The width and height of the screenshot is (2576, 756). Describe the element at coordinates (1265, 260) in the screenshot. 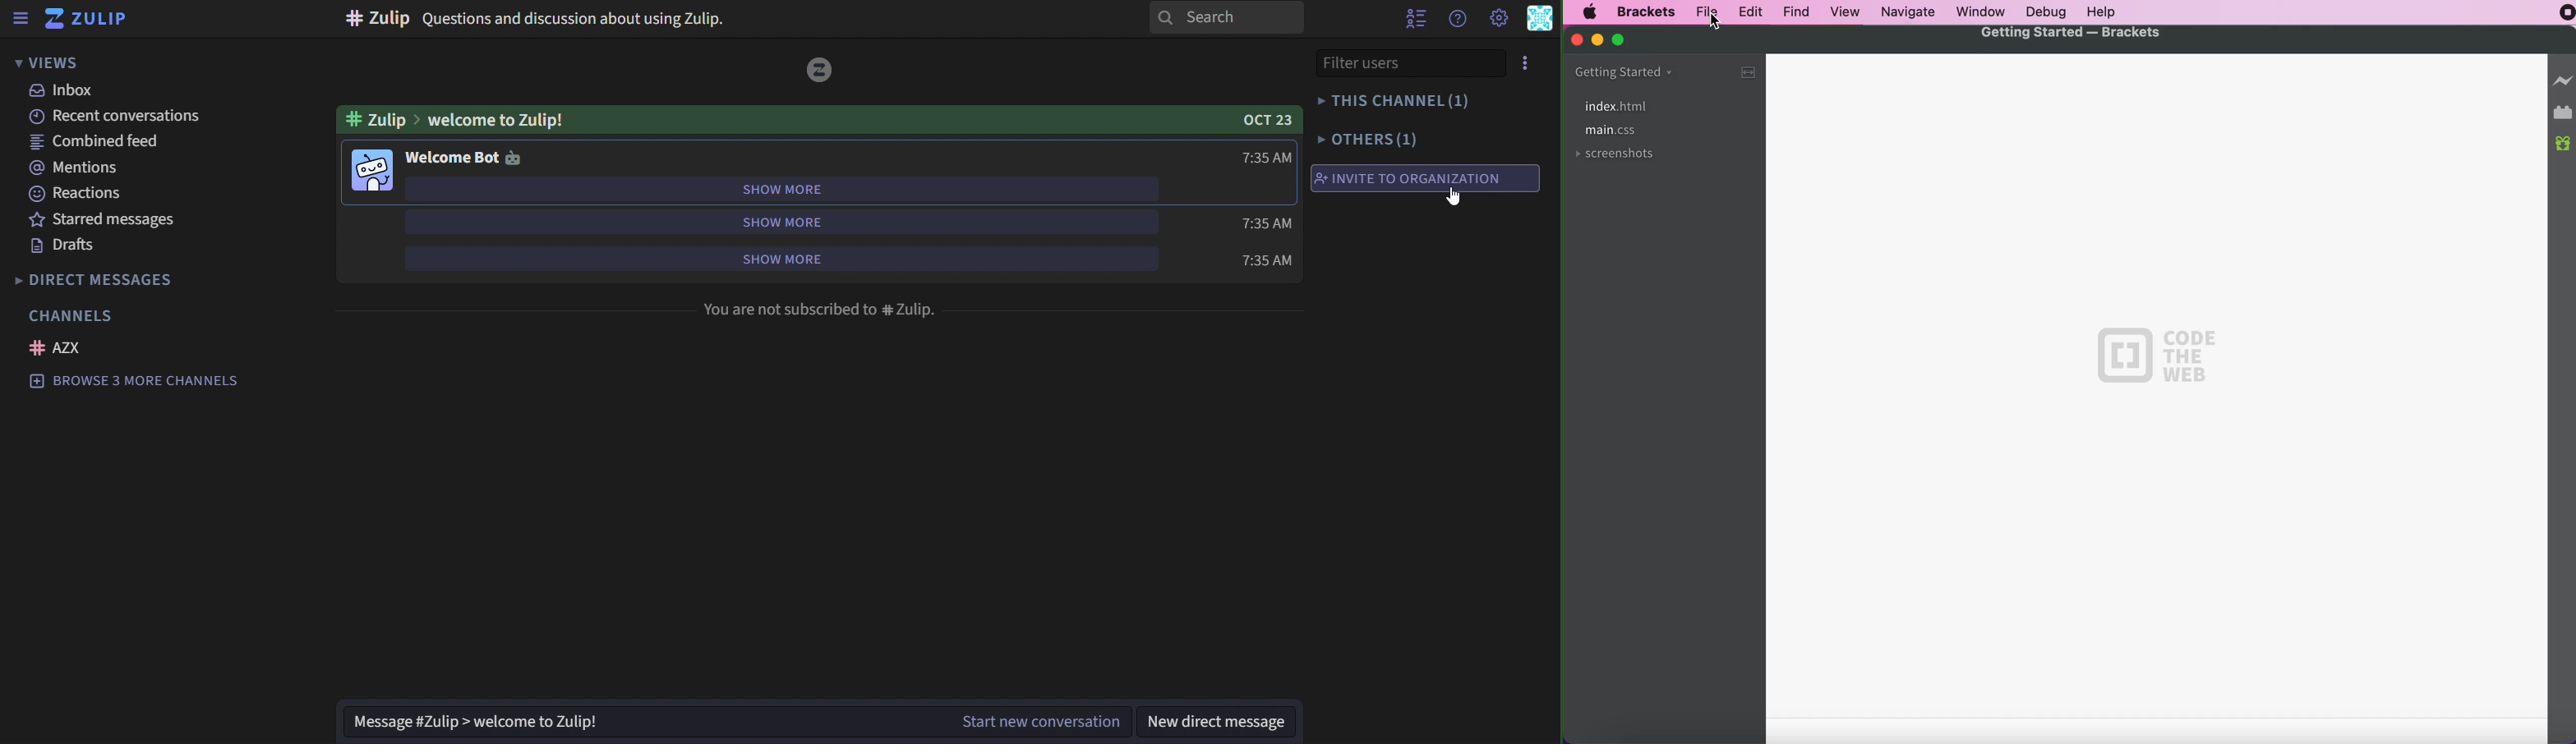

I see `time` at that location.